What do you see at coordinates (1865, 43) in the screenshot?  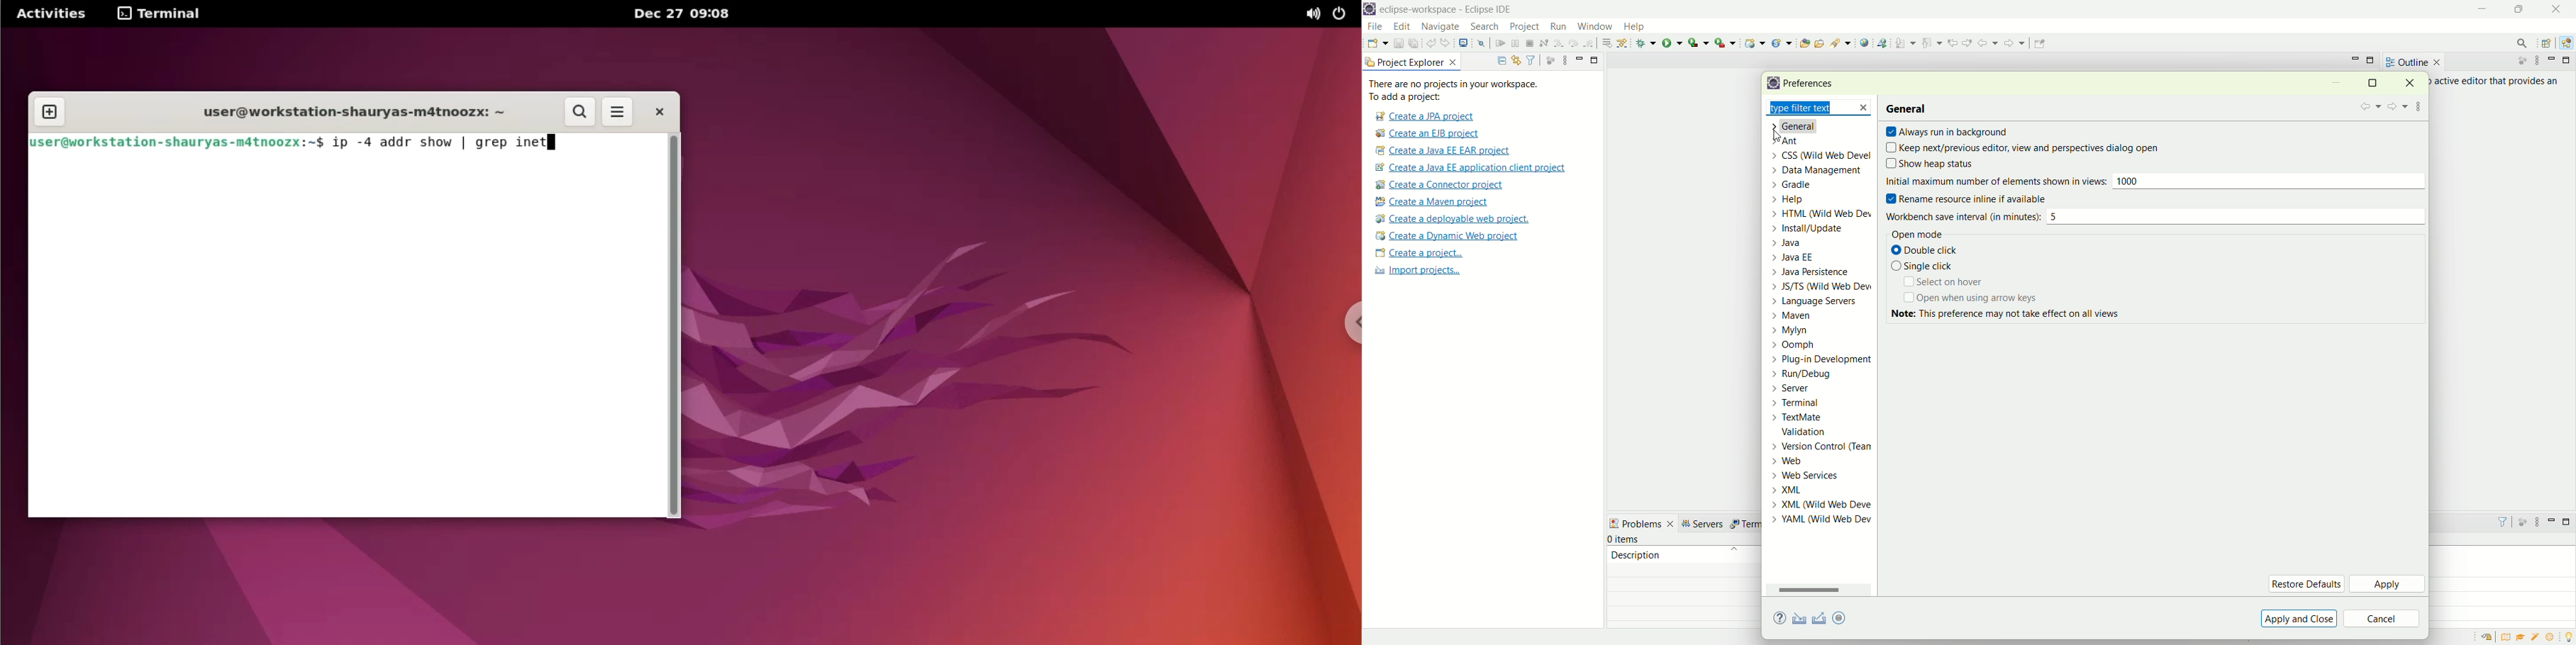 I see `open web browser` at bounding box center [1865, 43].